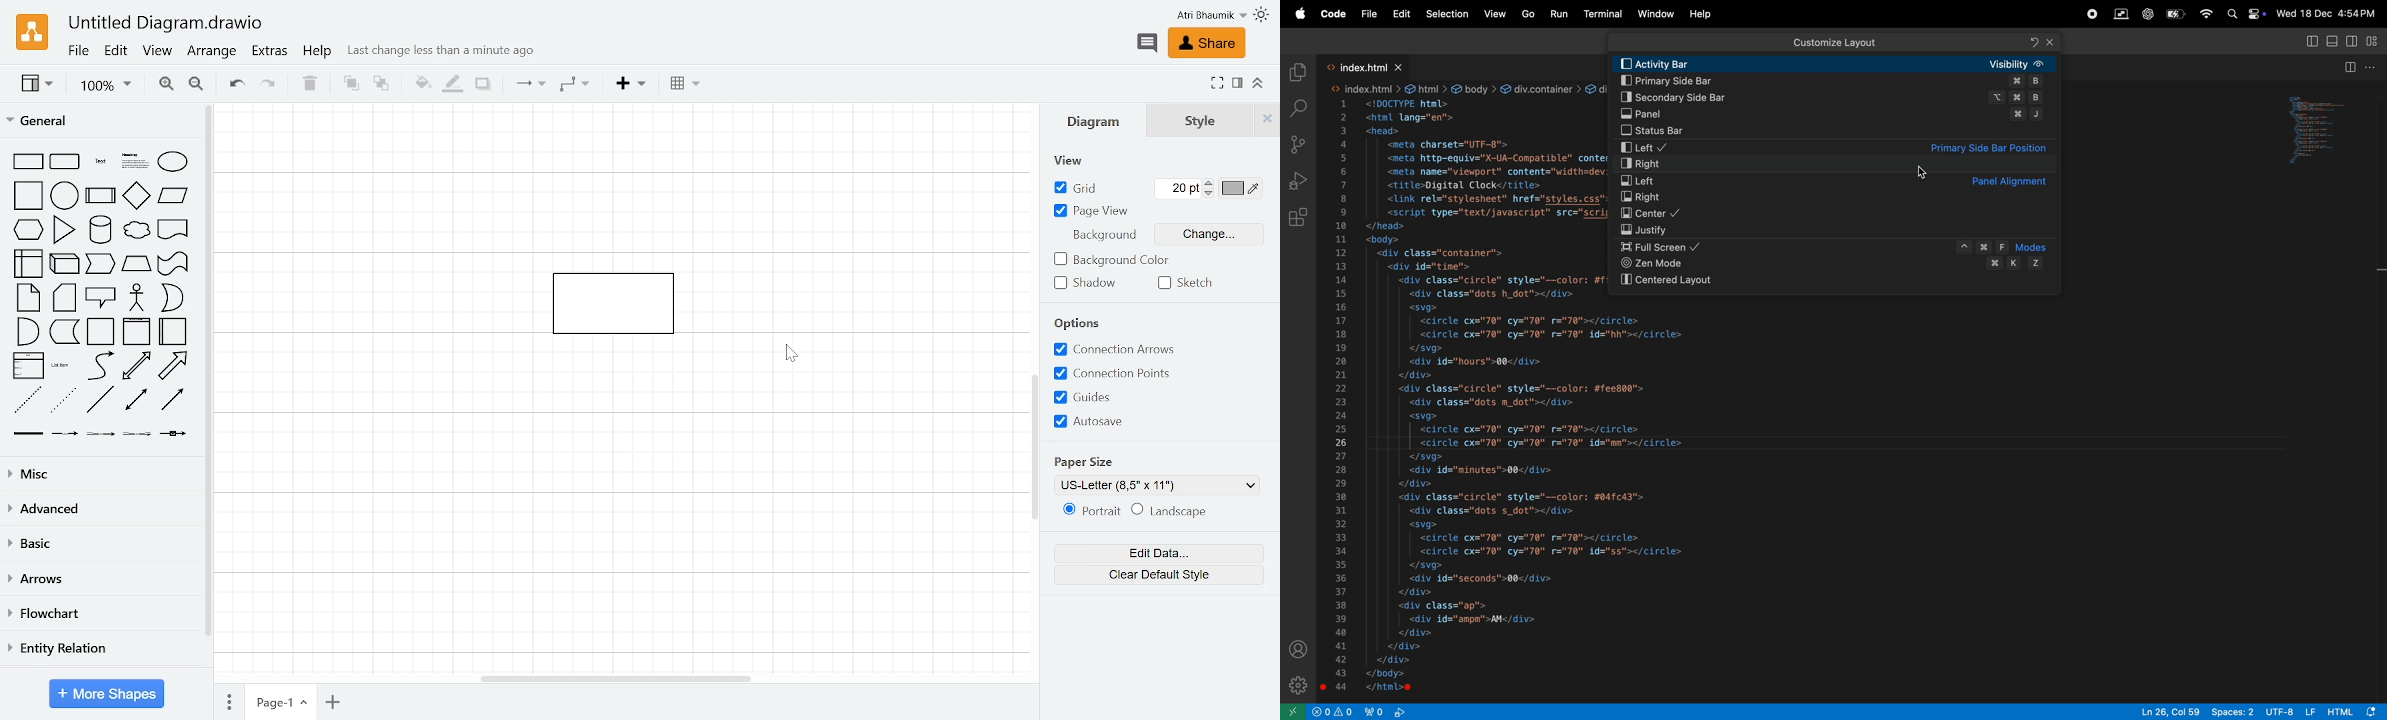 Image resolution: width=2408 pixels, height=728 pixels. Describe the element at coordinates (310, 85) in the screenshot. I see `Delete` at that location.